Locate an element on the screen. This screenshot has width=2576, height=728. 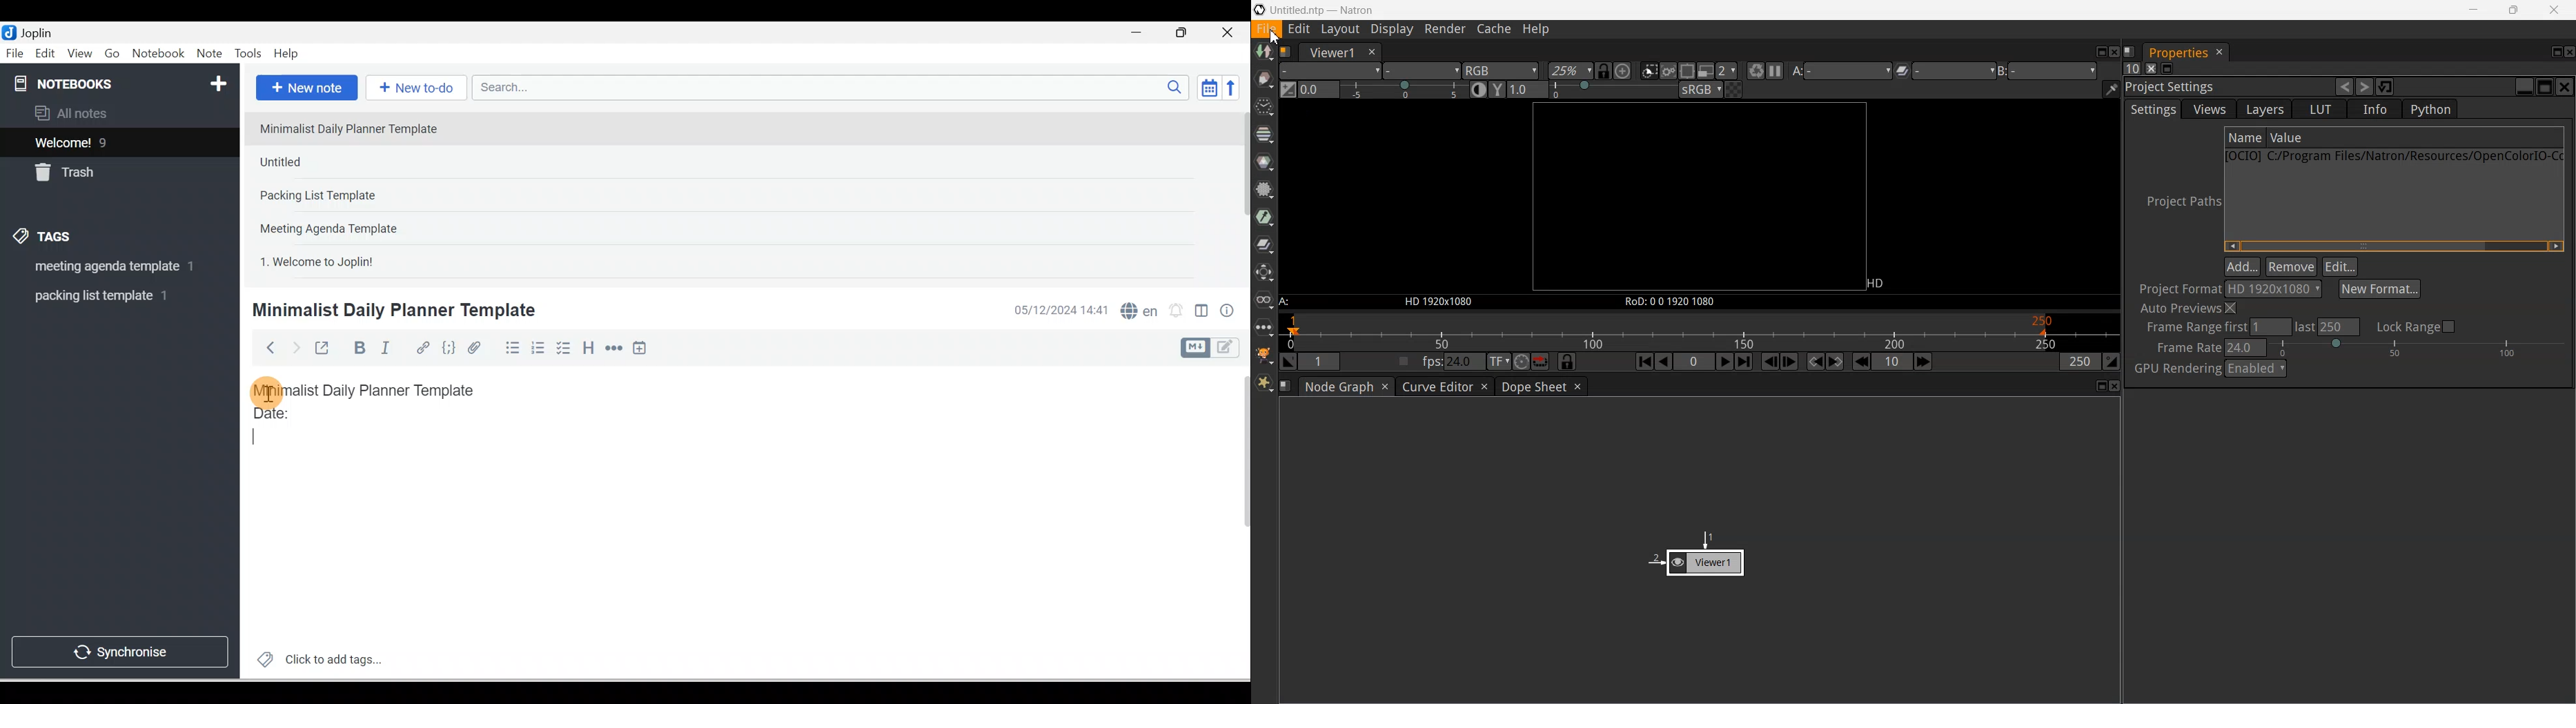
New note is located at coordinates (304, 89).